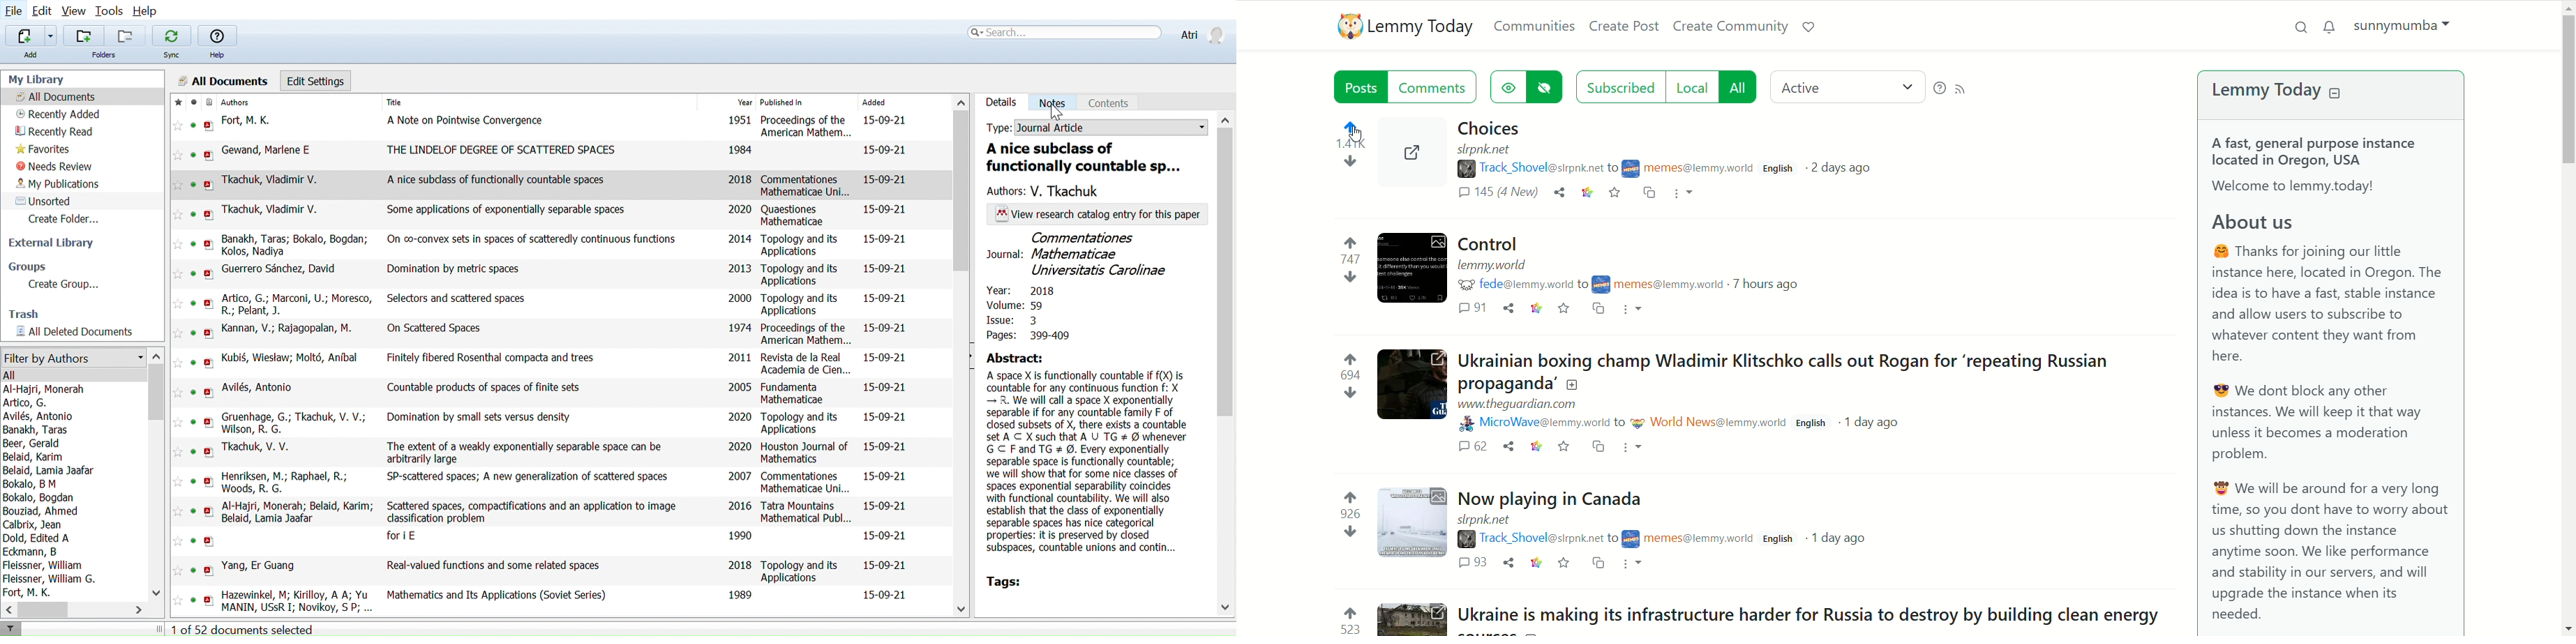  I want to click on Vertical scrollbar for filter by authors, so click(157, 393).